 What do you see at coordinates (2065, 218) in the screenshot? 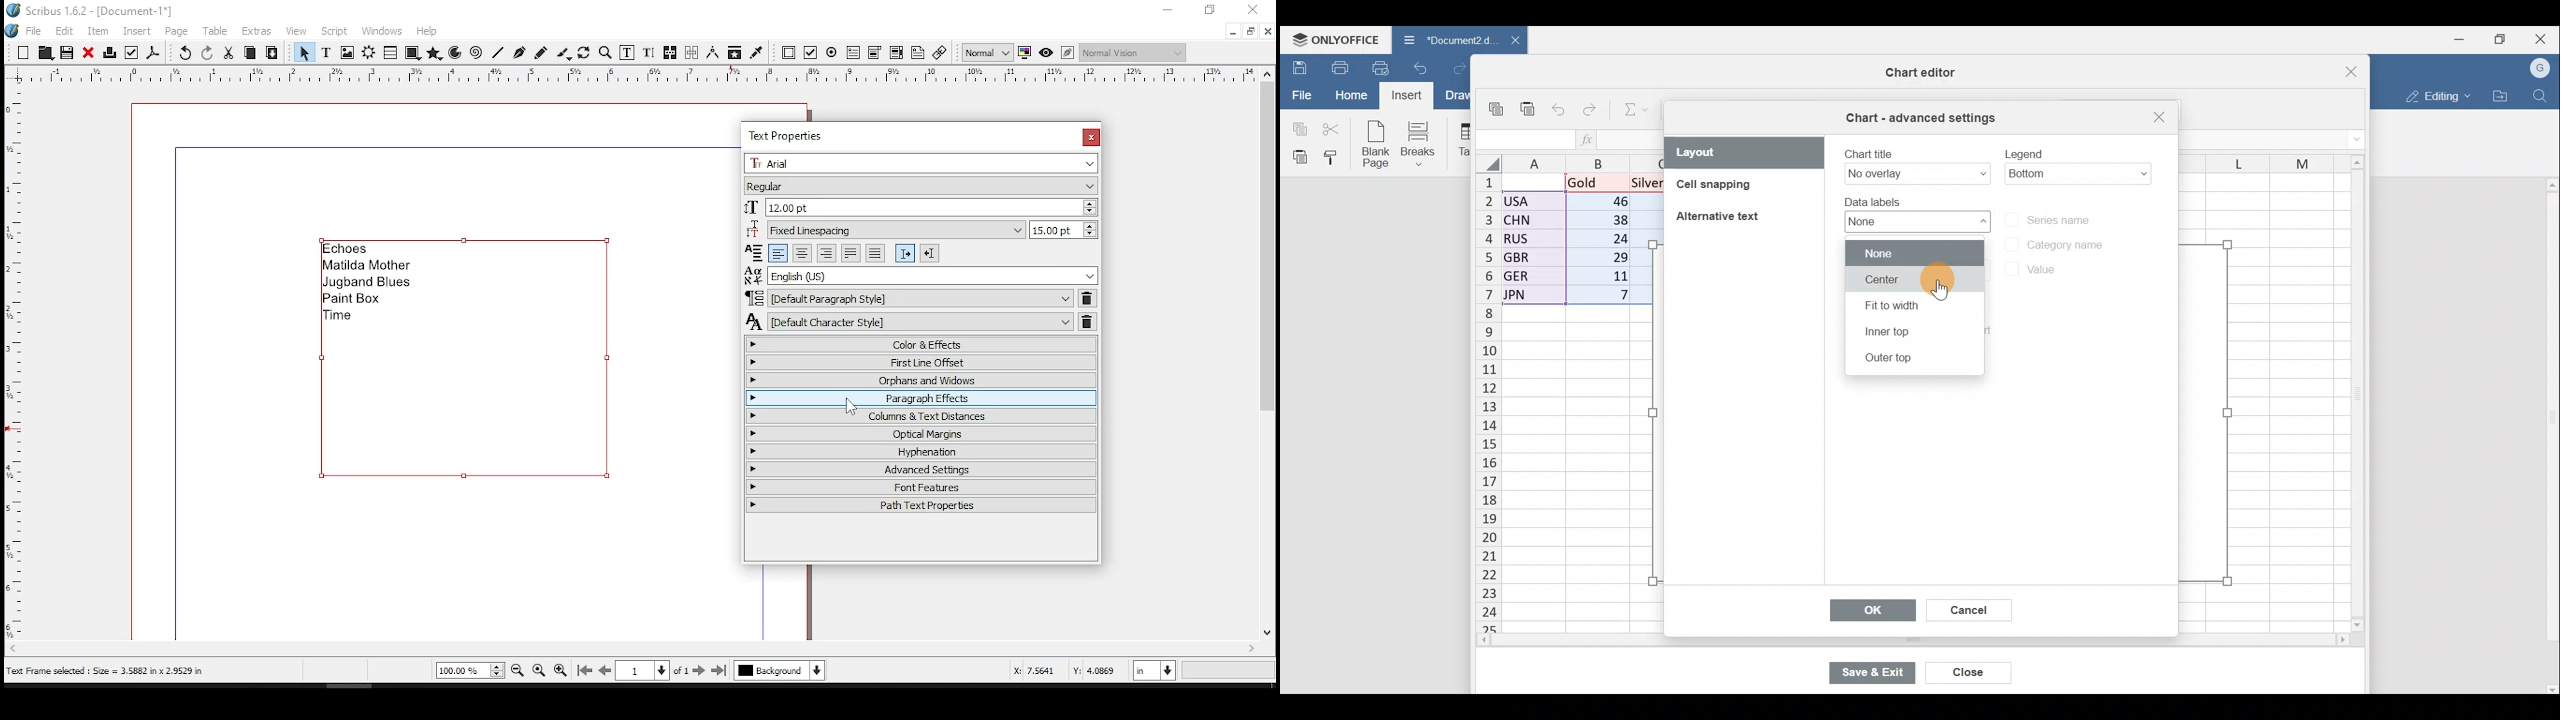
I see `Series name` at bounding box center [2065, 218].